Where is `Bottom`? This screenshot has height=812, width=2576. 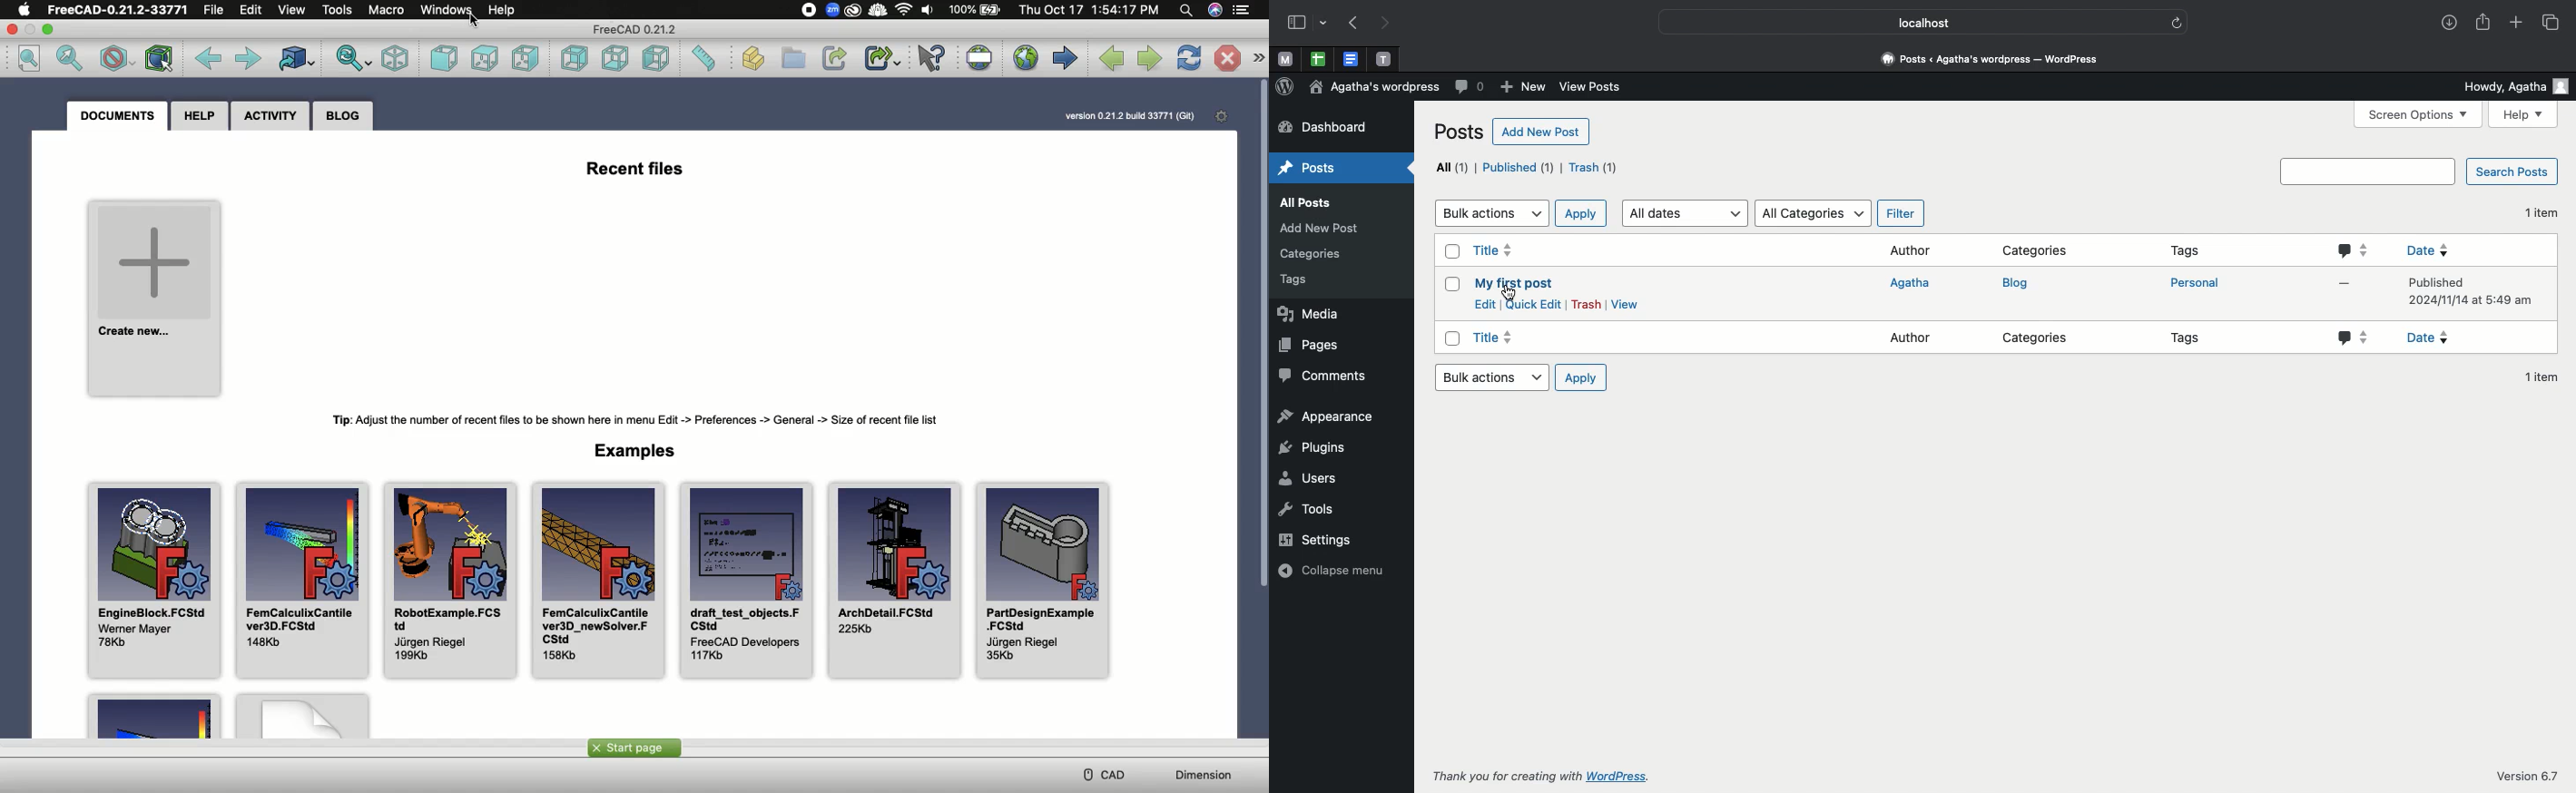 Bottom is located at coordinates (617, 59).